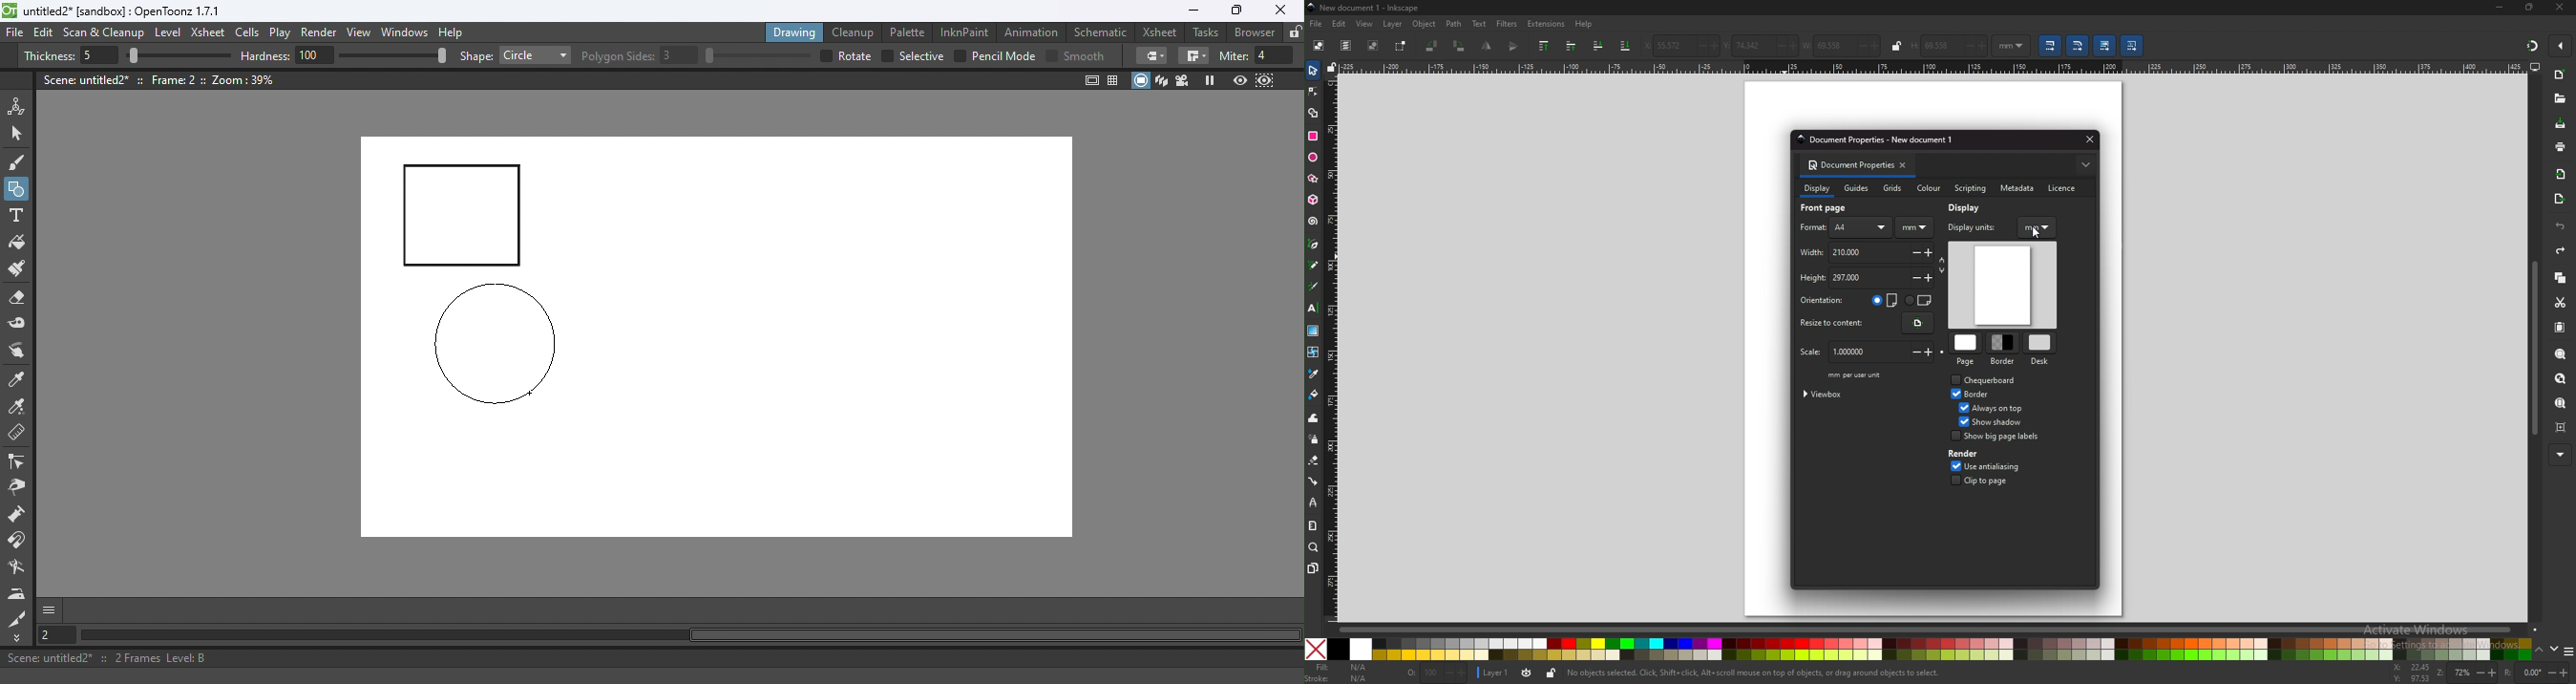  I want to click on 3D View, so click(1163, 80).